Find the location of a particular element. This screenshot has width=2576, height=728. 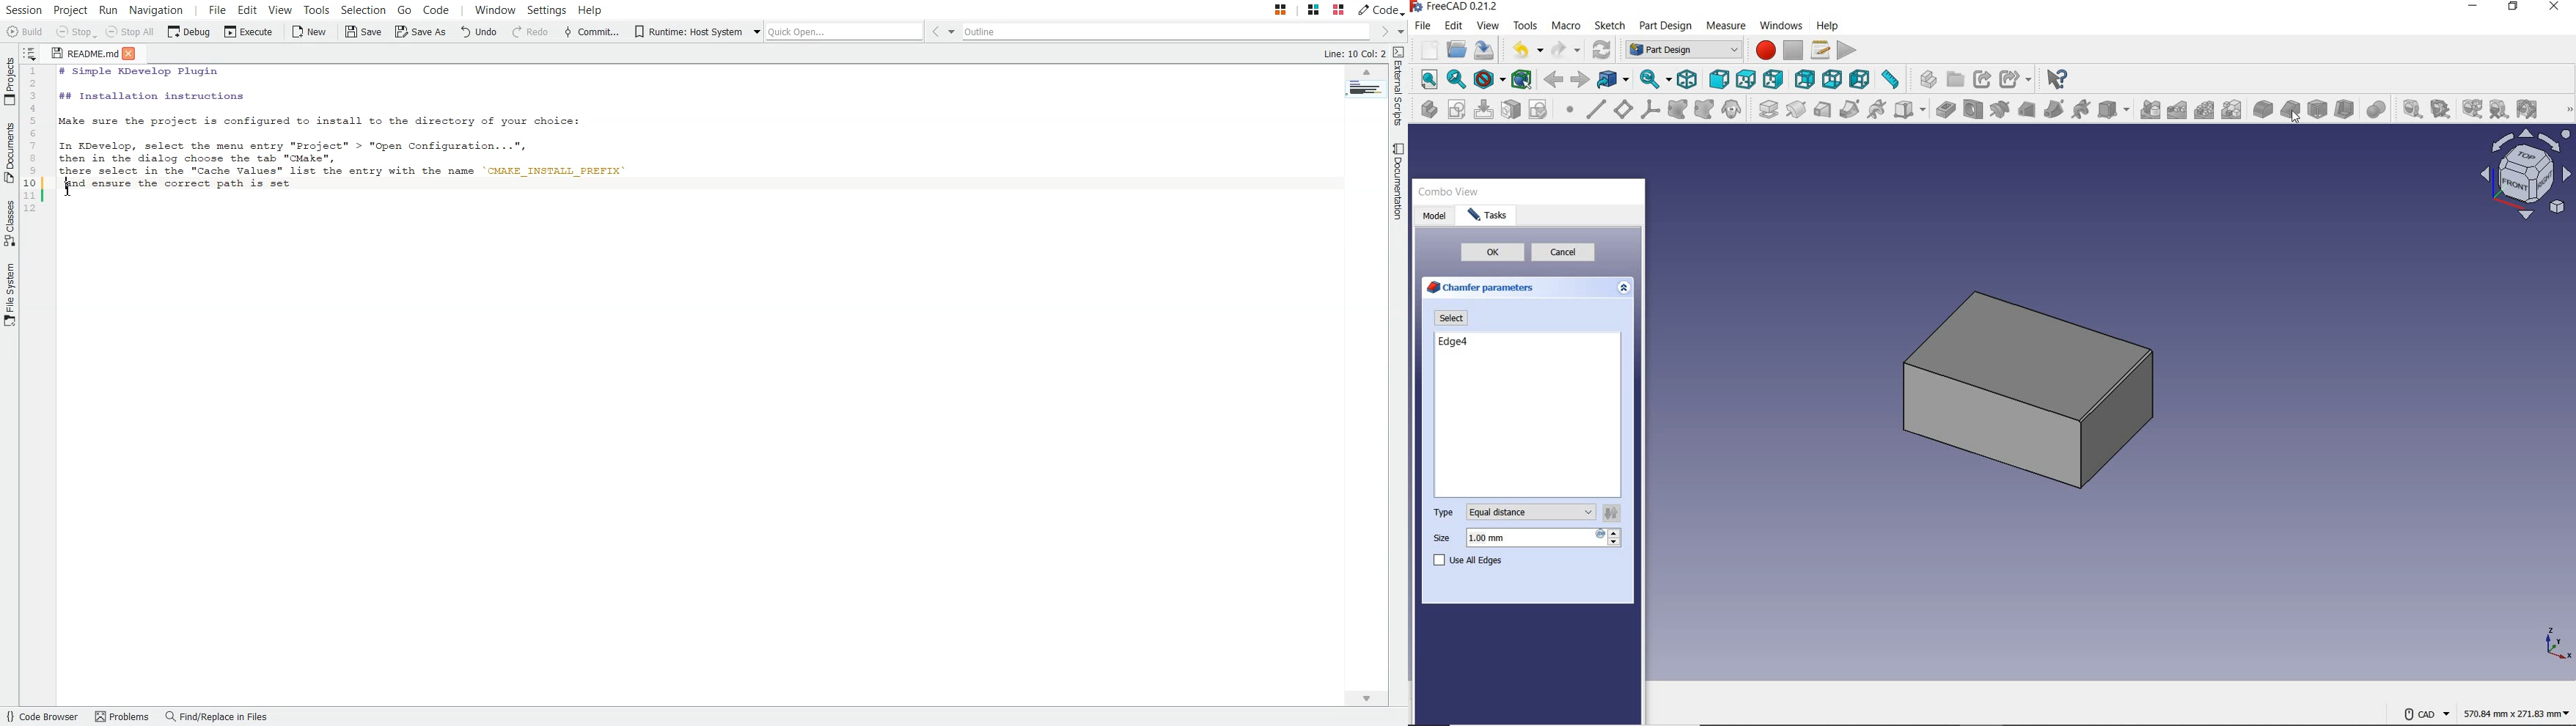

measure distance is located at coordinates (1893, 81).